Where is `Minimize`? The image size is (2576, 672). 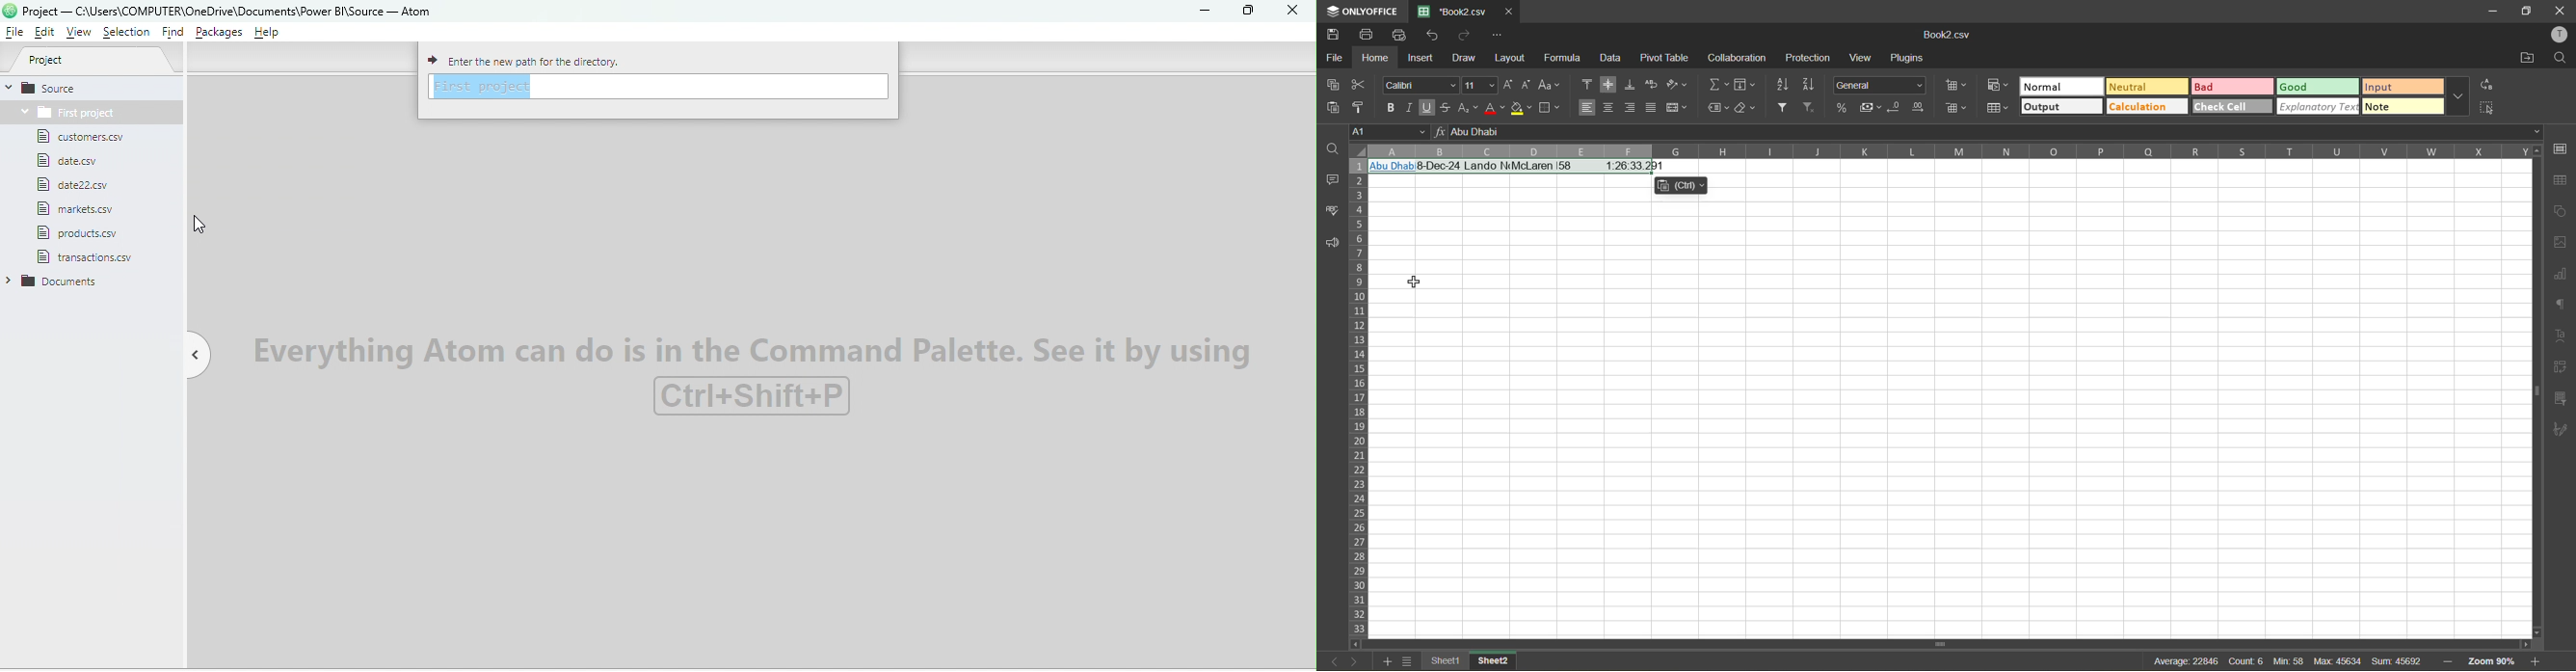 Minimize is located at coordinates (1202, 11).